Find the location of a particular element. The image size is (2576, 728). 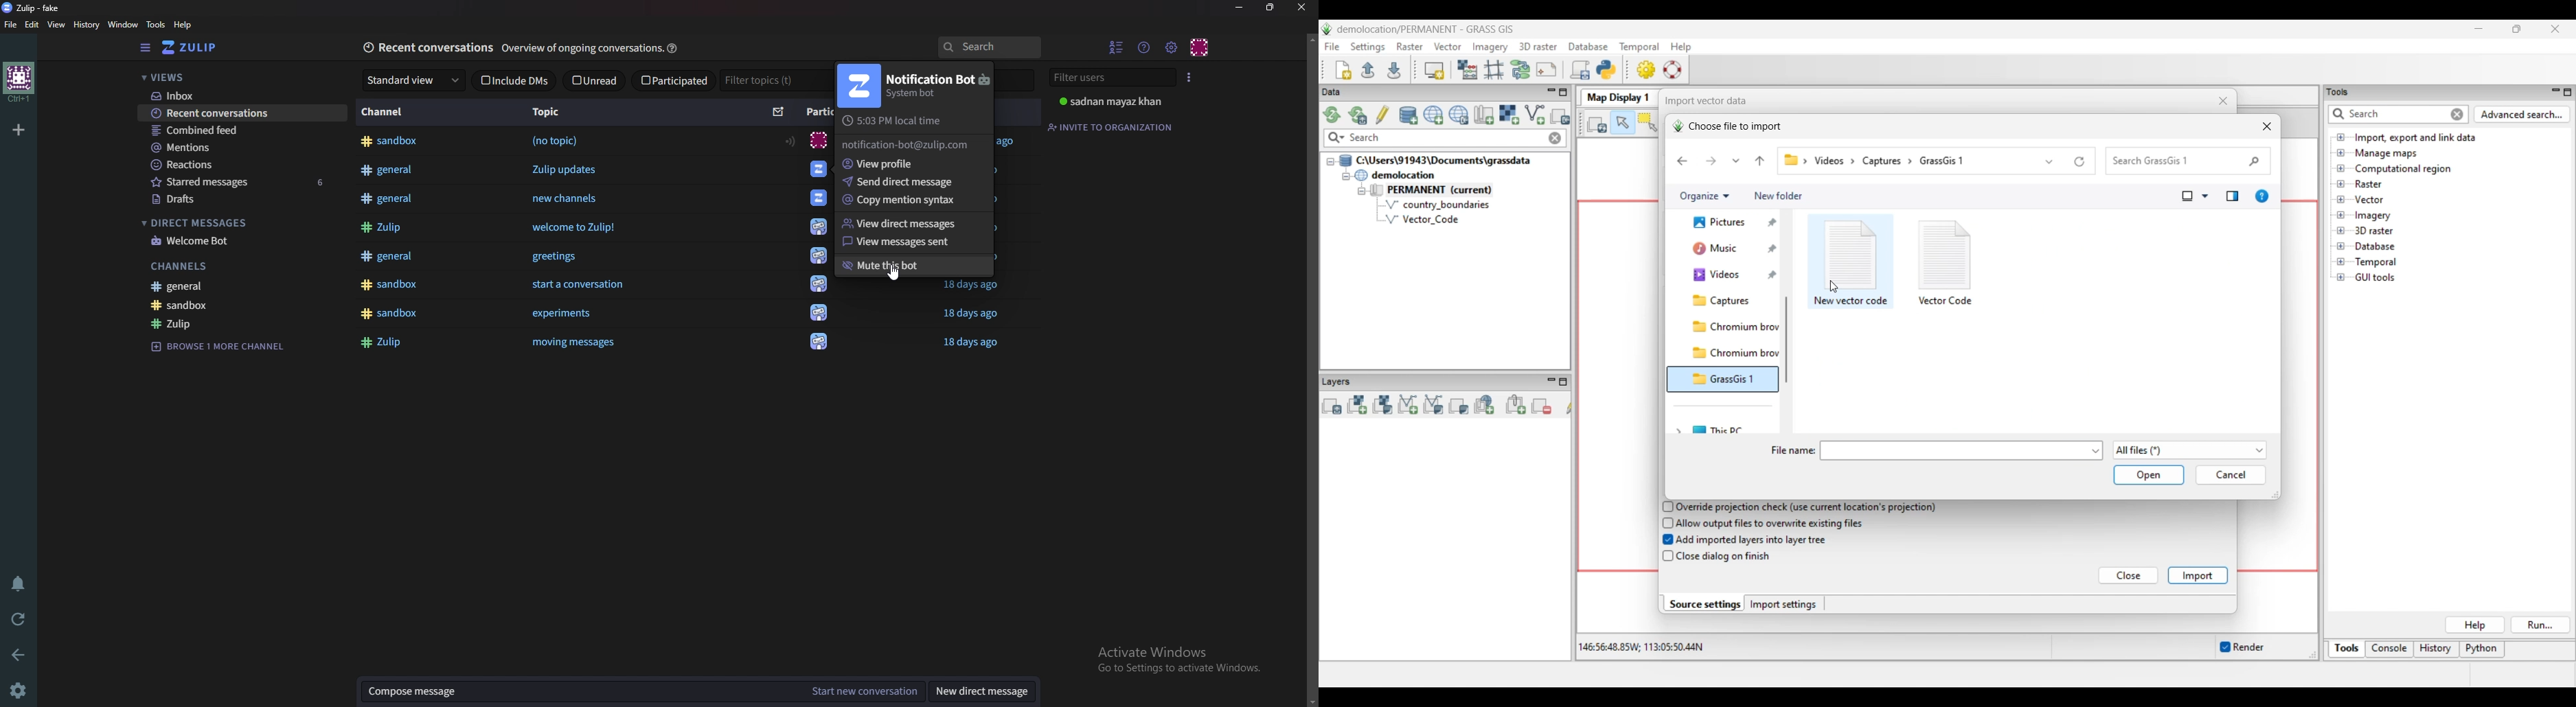

notification-bot@zulip.com is located at coordinates (906, 146).